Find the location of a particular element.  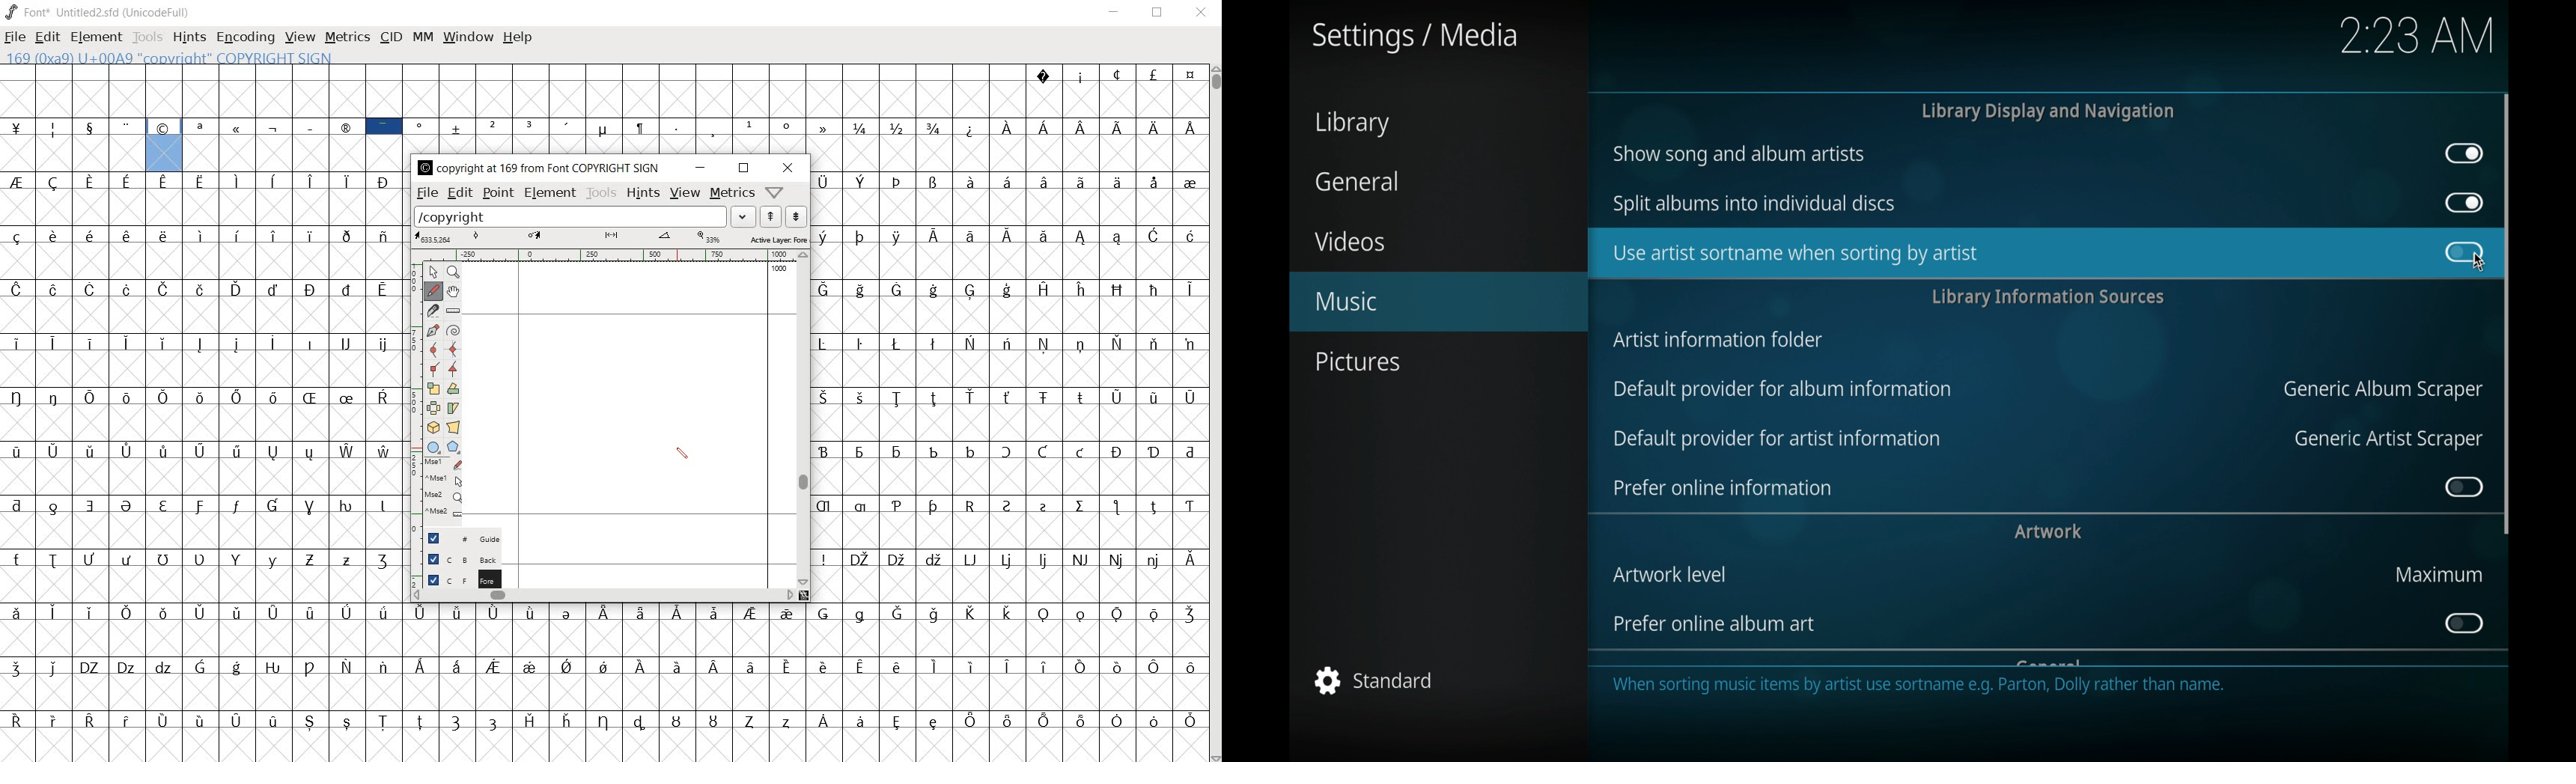

library information source is located at coordinates (2048, 297).